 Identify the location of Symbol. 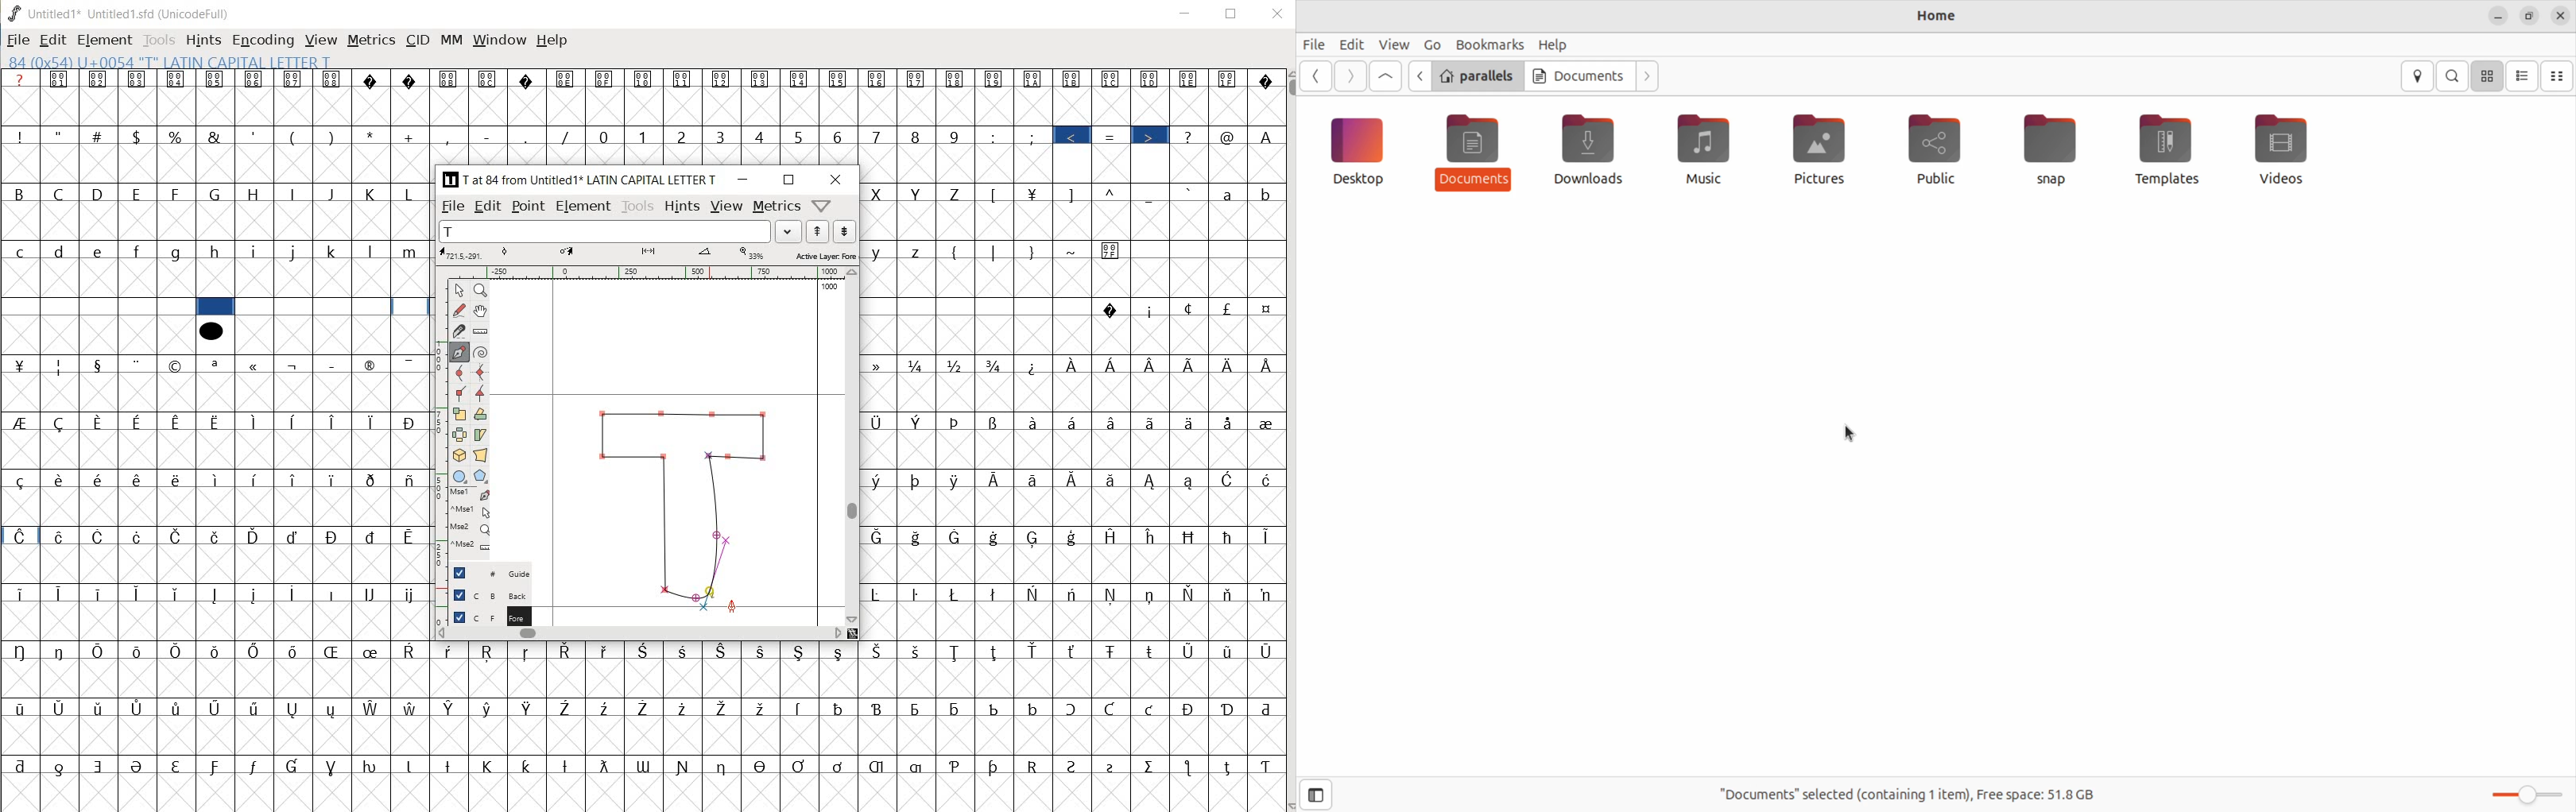
(372, 708).